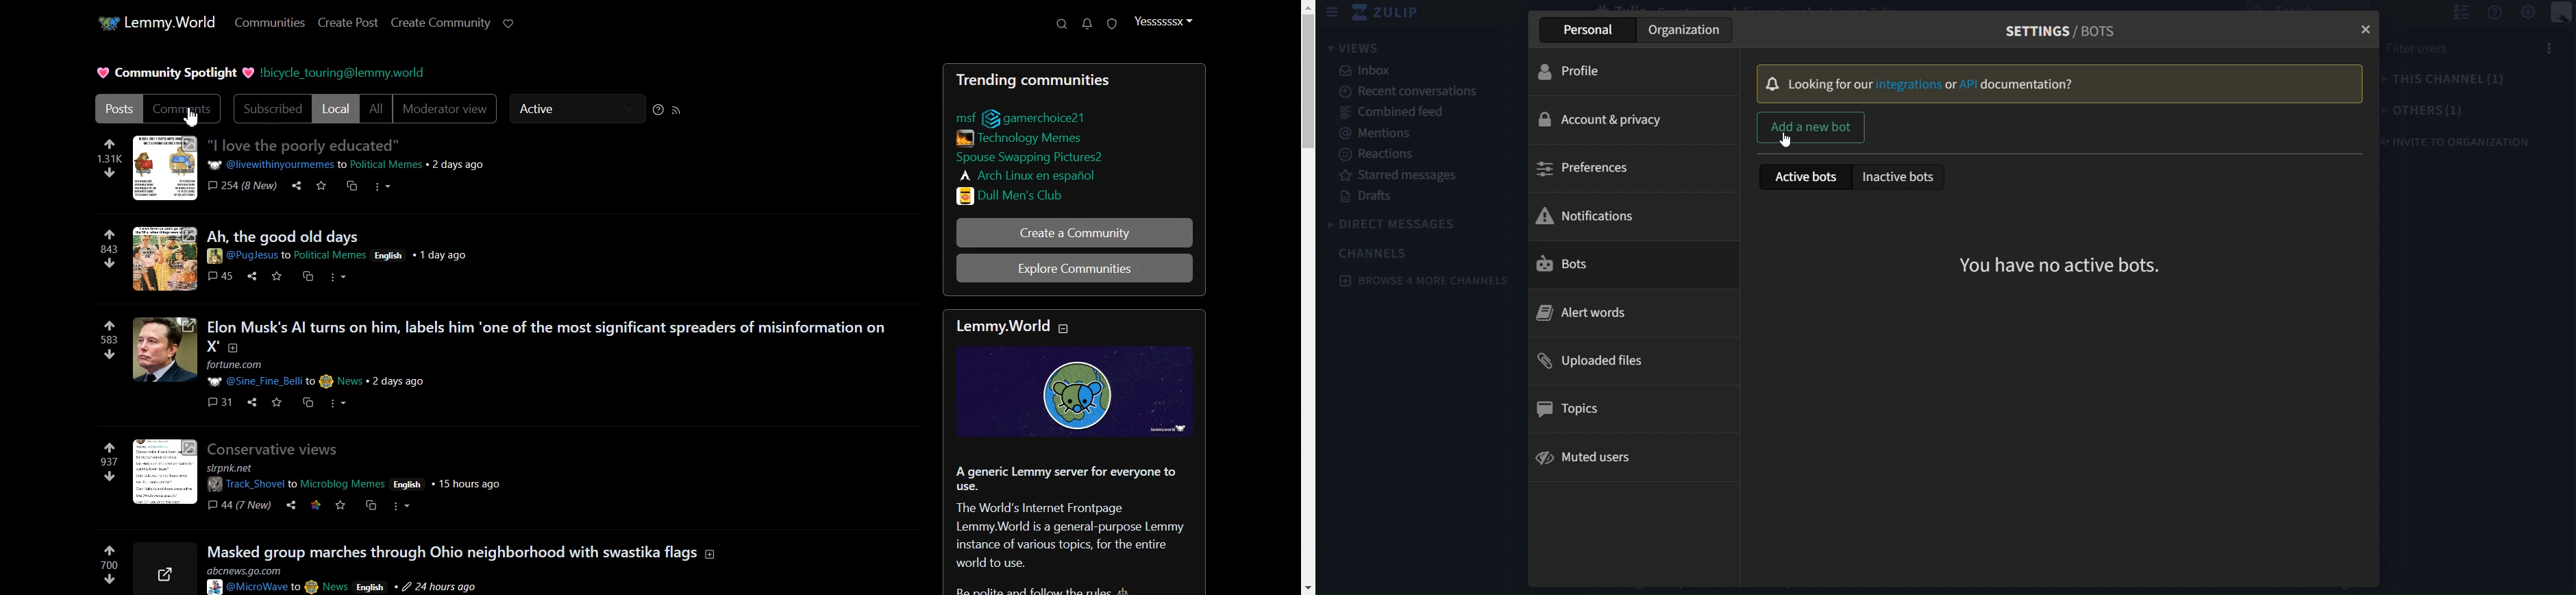  What do you see at coordinates (554, 334) in the screenshot?
I see `post` at bounding box center [554, 334].